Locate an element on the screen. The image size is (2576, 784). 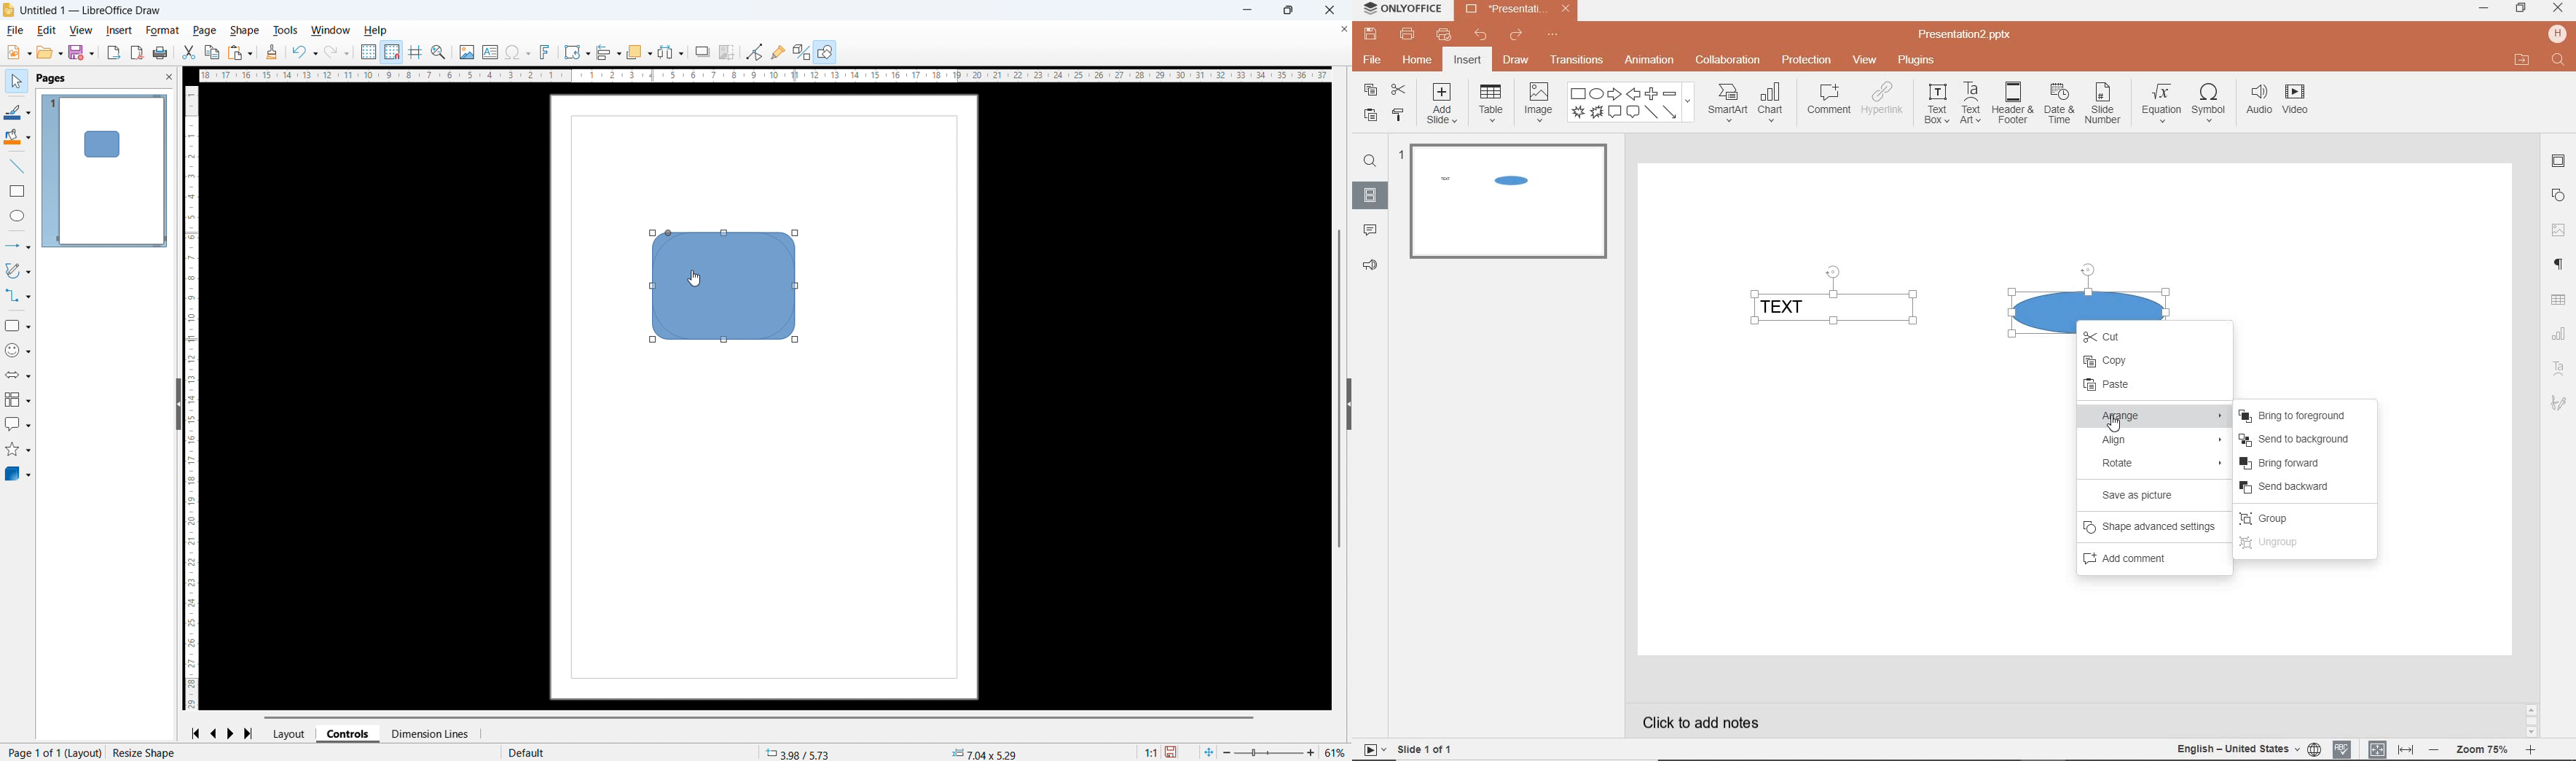
CUT is located at coordinates (2112, 335).